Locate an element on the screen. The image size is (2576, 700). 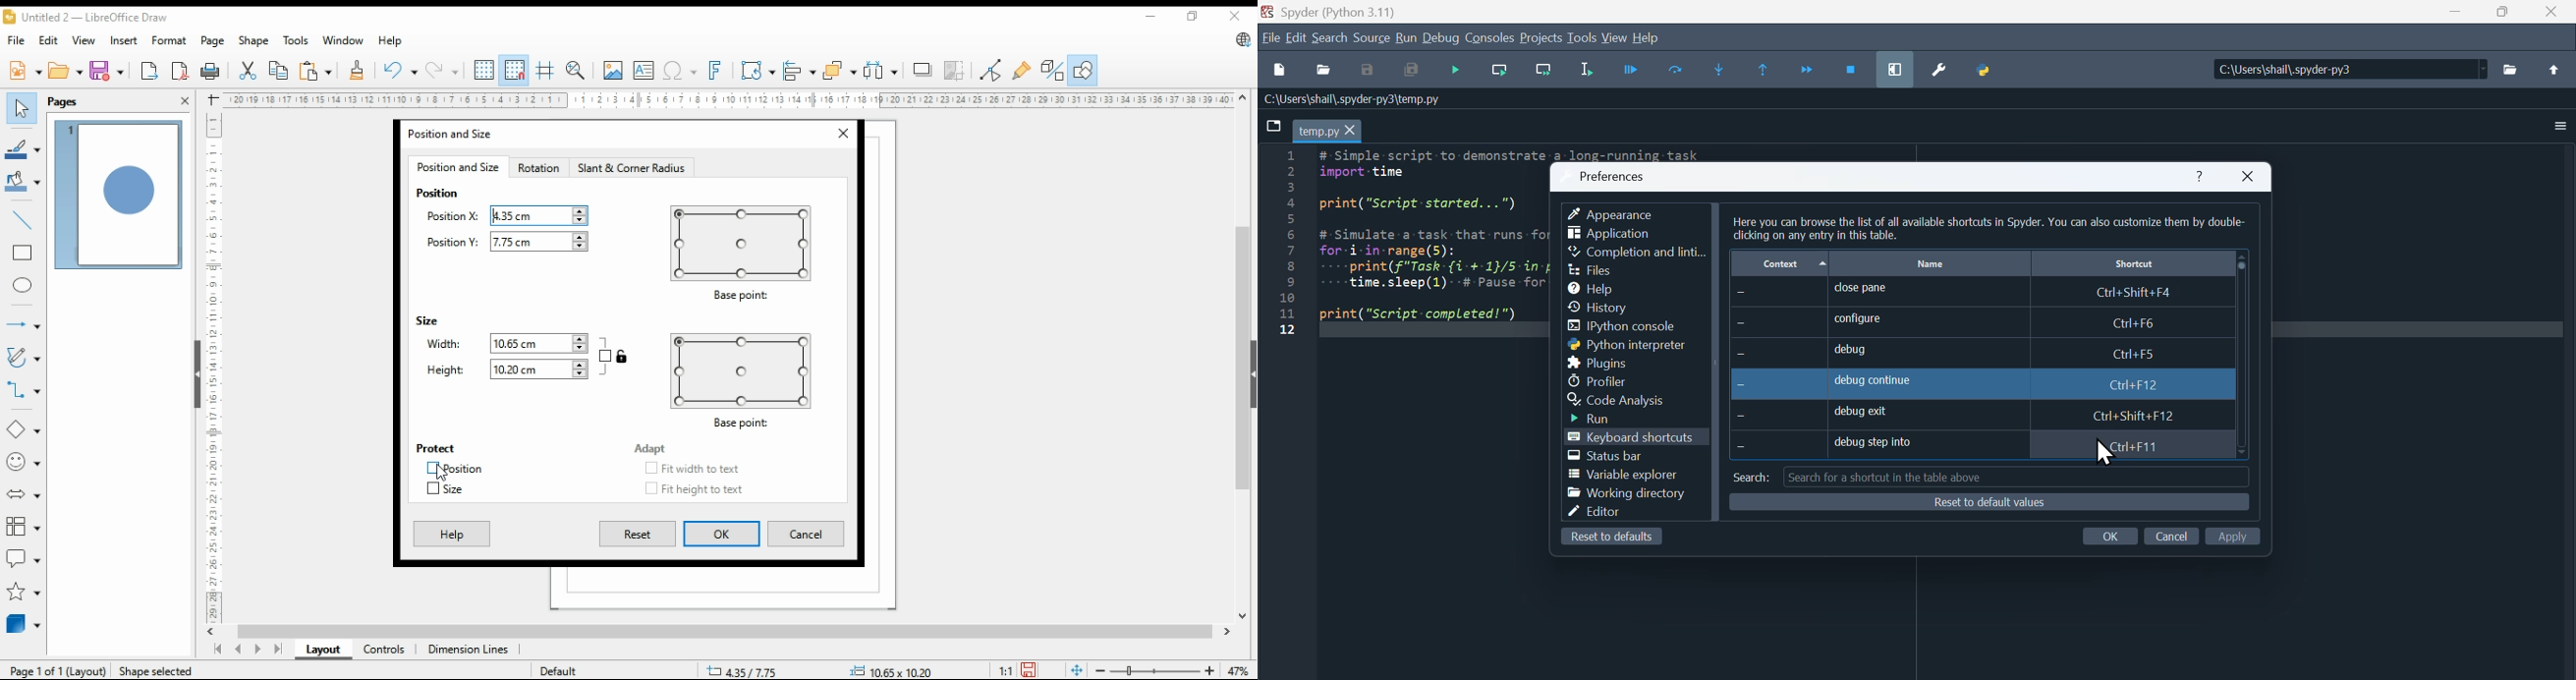
Context is located at coordinates (1779, 262).